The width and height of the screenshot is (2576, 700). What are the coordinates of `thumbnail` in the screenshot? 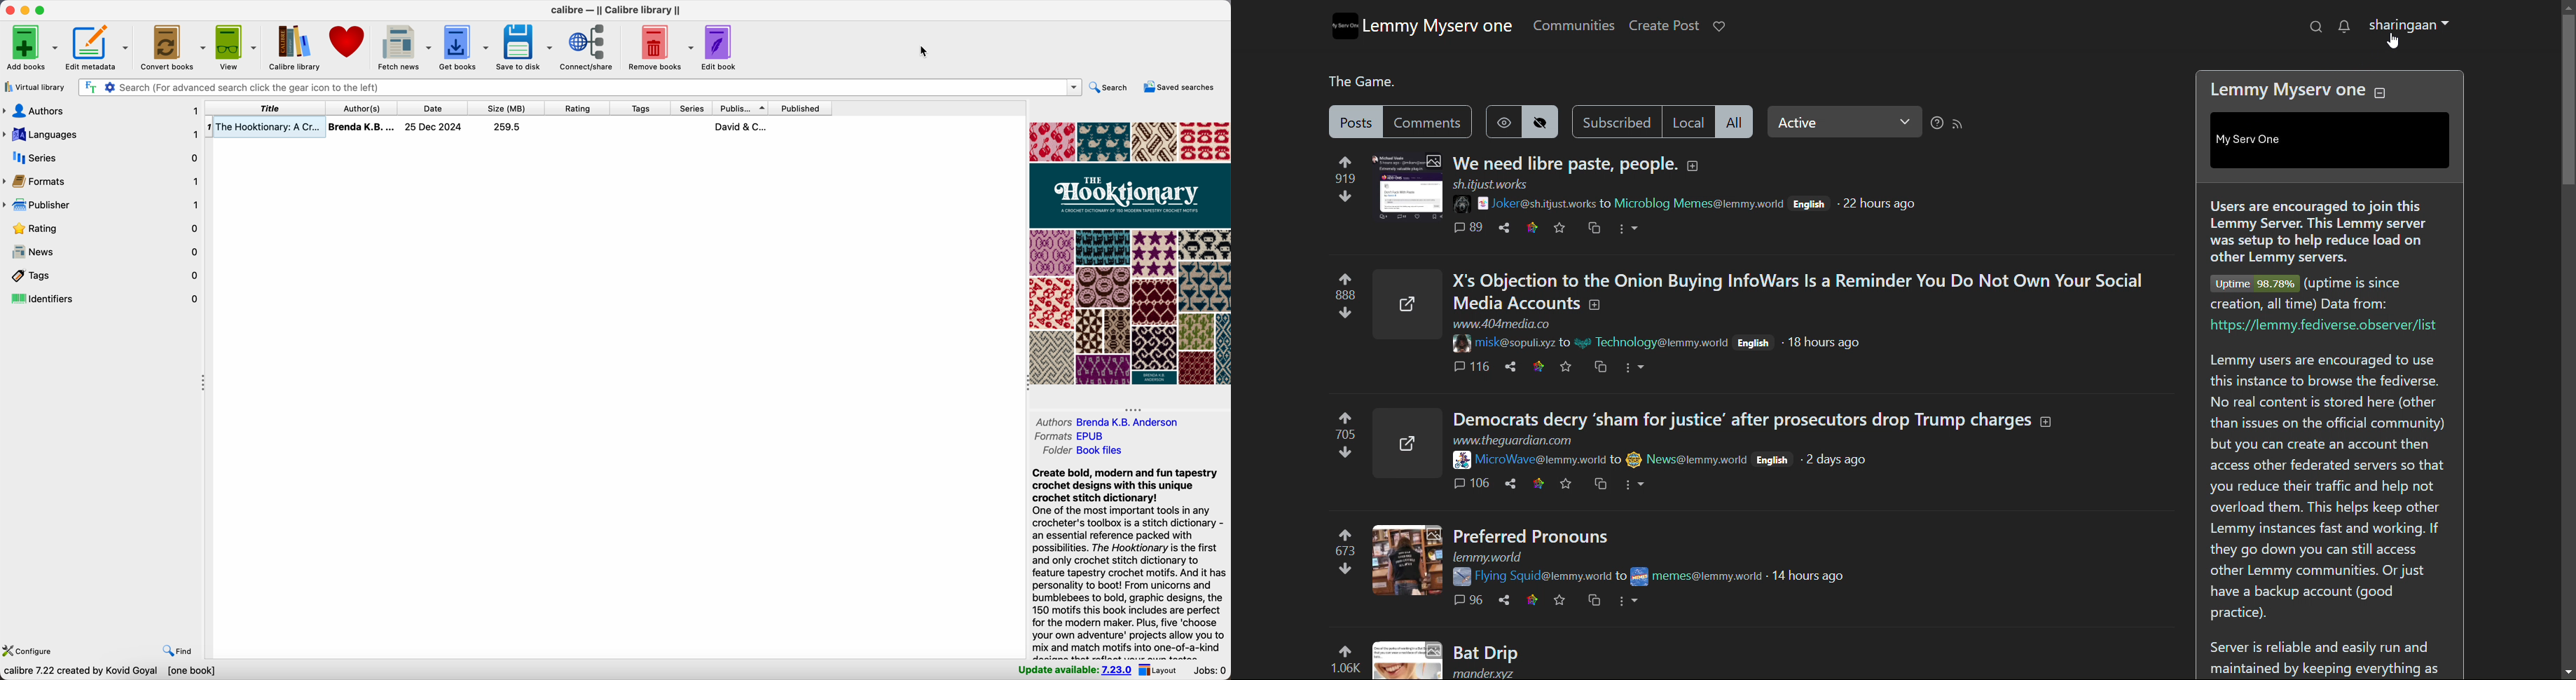 It's located at (1407, 303).